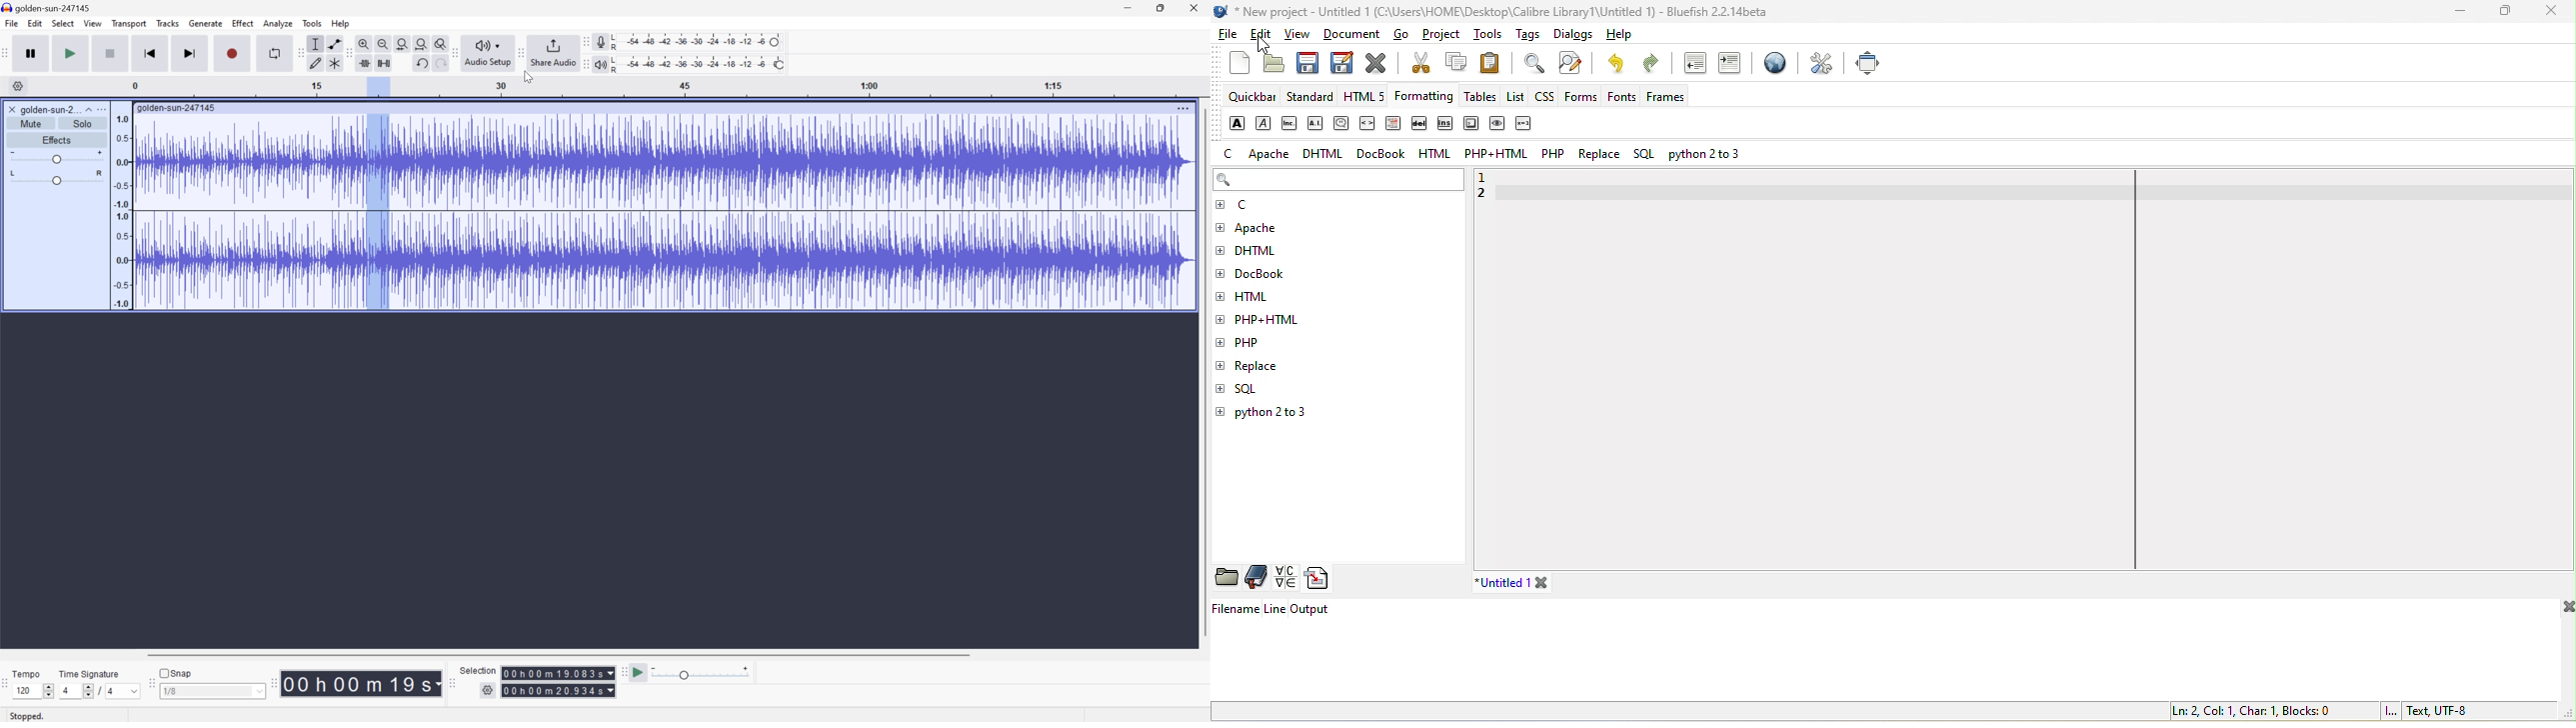 The height and width of the screenshot is (728, 2576). I want to click on snippets, so click(1321, 579).